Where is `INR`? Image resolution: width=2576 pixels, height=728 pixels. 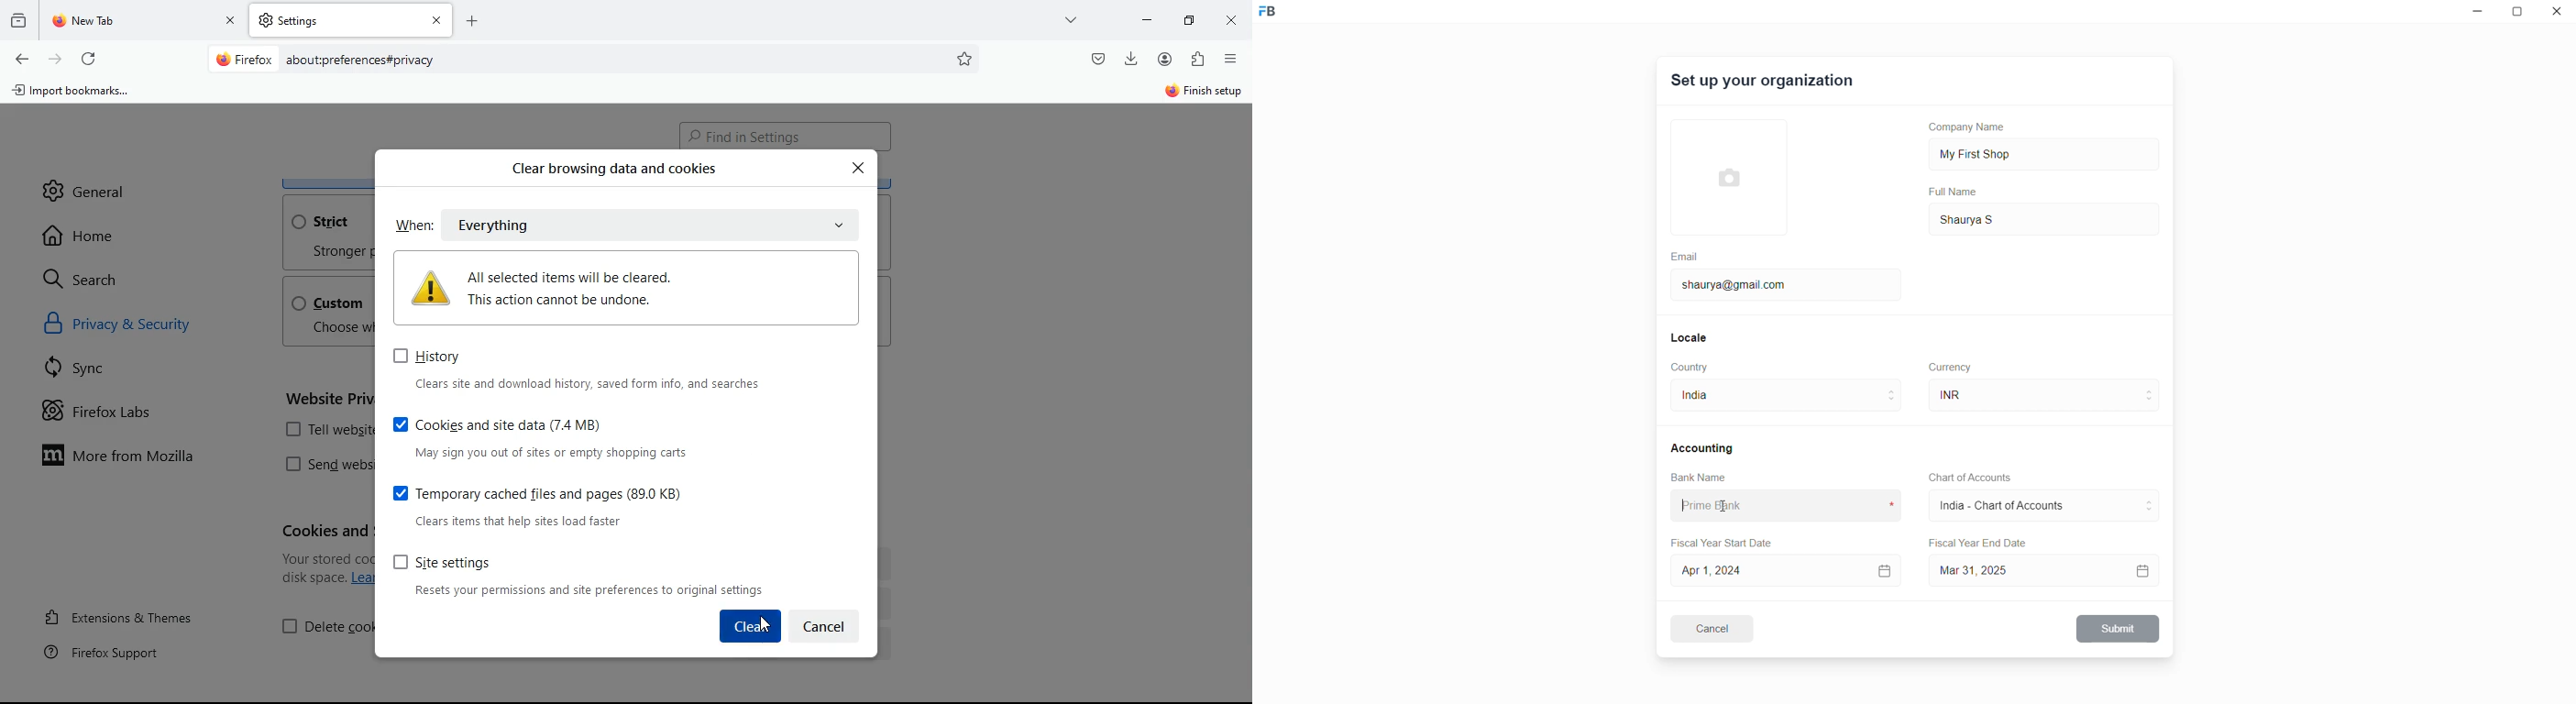
INR is located at coordinates (1974, 395).